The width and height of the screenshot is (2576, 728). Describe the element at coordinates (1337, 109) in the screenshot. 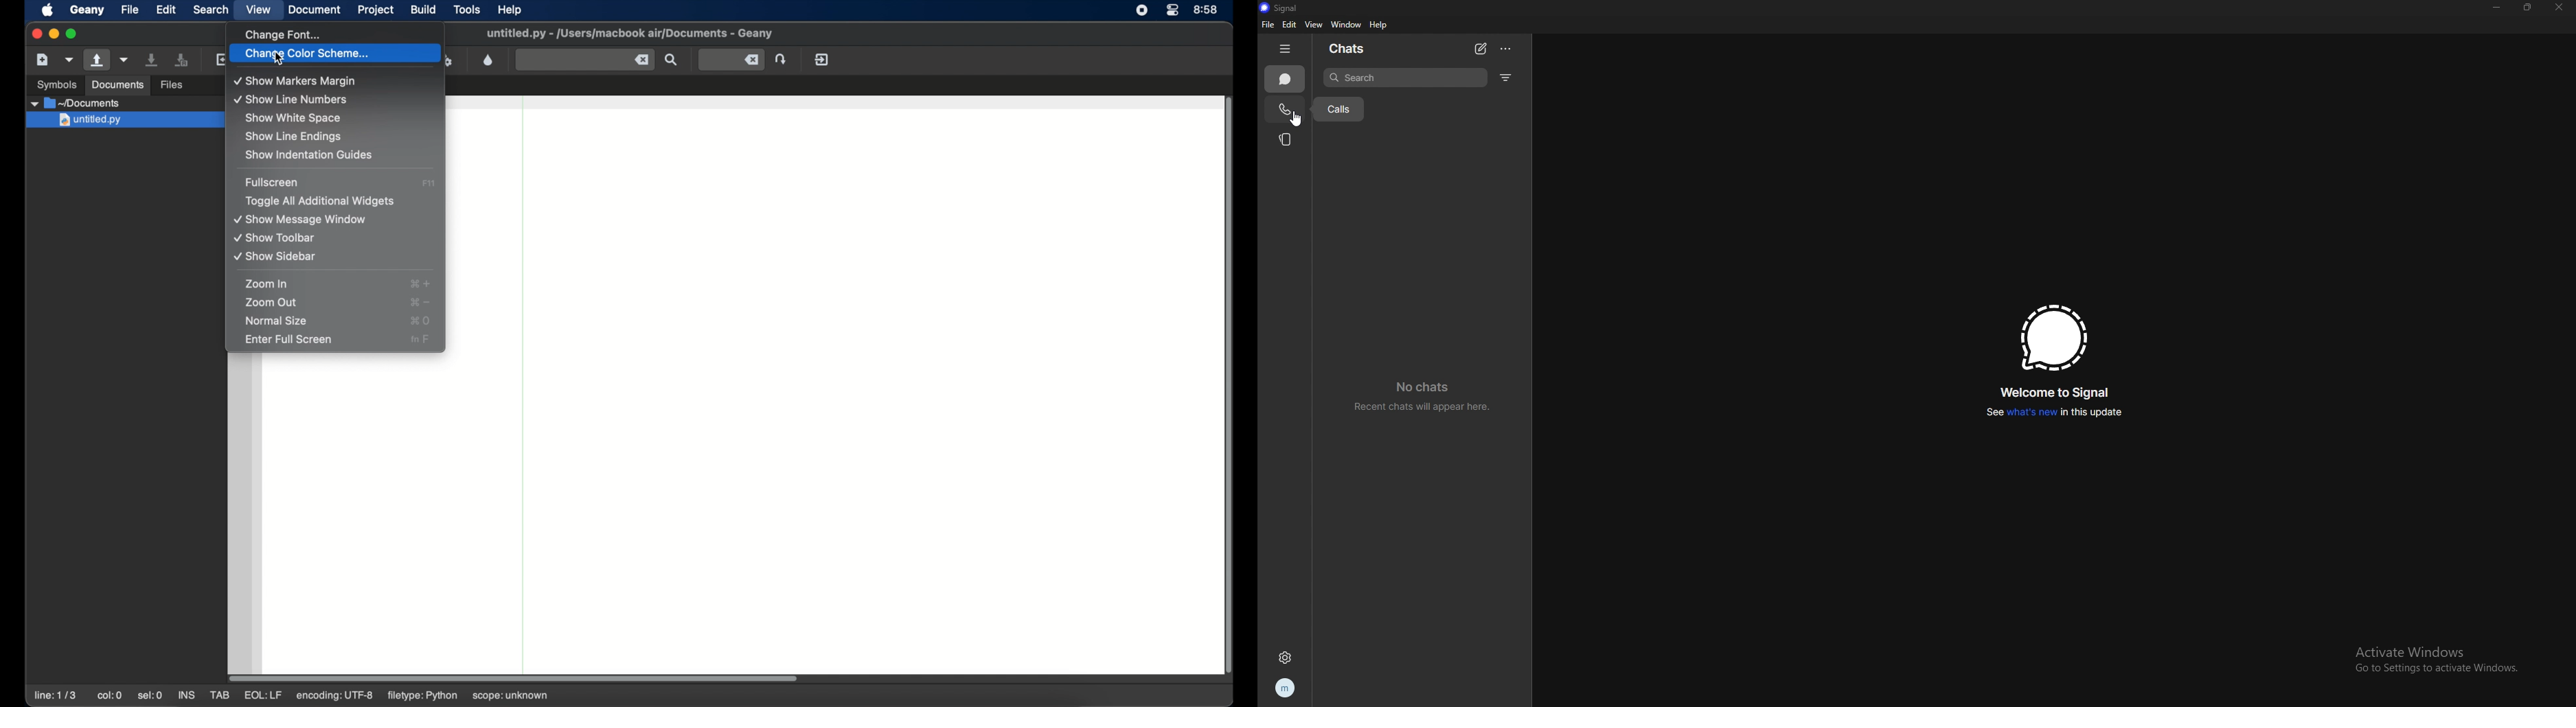

I see `calls` at that location.